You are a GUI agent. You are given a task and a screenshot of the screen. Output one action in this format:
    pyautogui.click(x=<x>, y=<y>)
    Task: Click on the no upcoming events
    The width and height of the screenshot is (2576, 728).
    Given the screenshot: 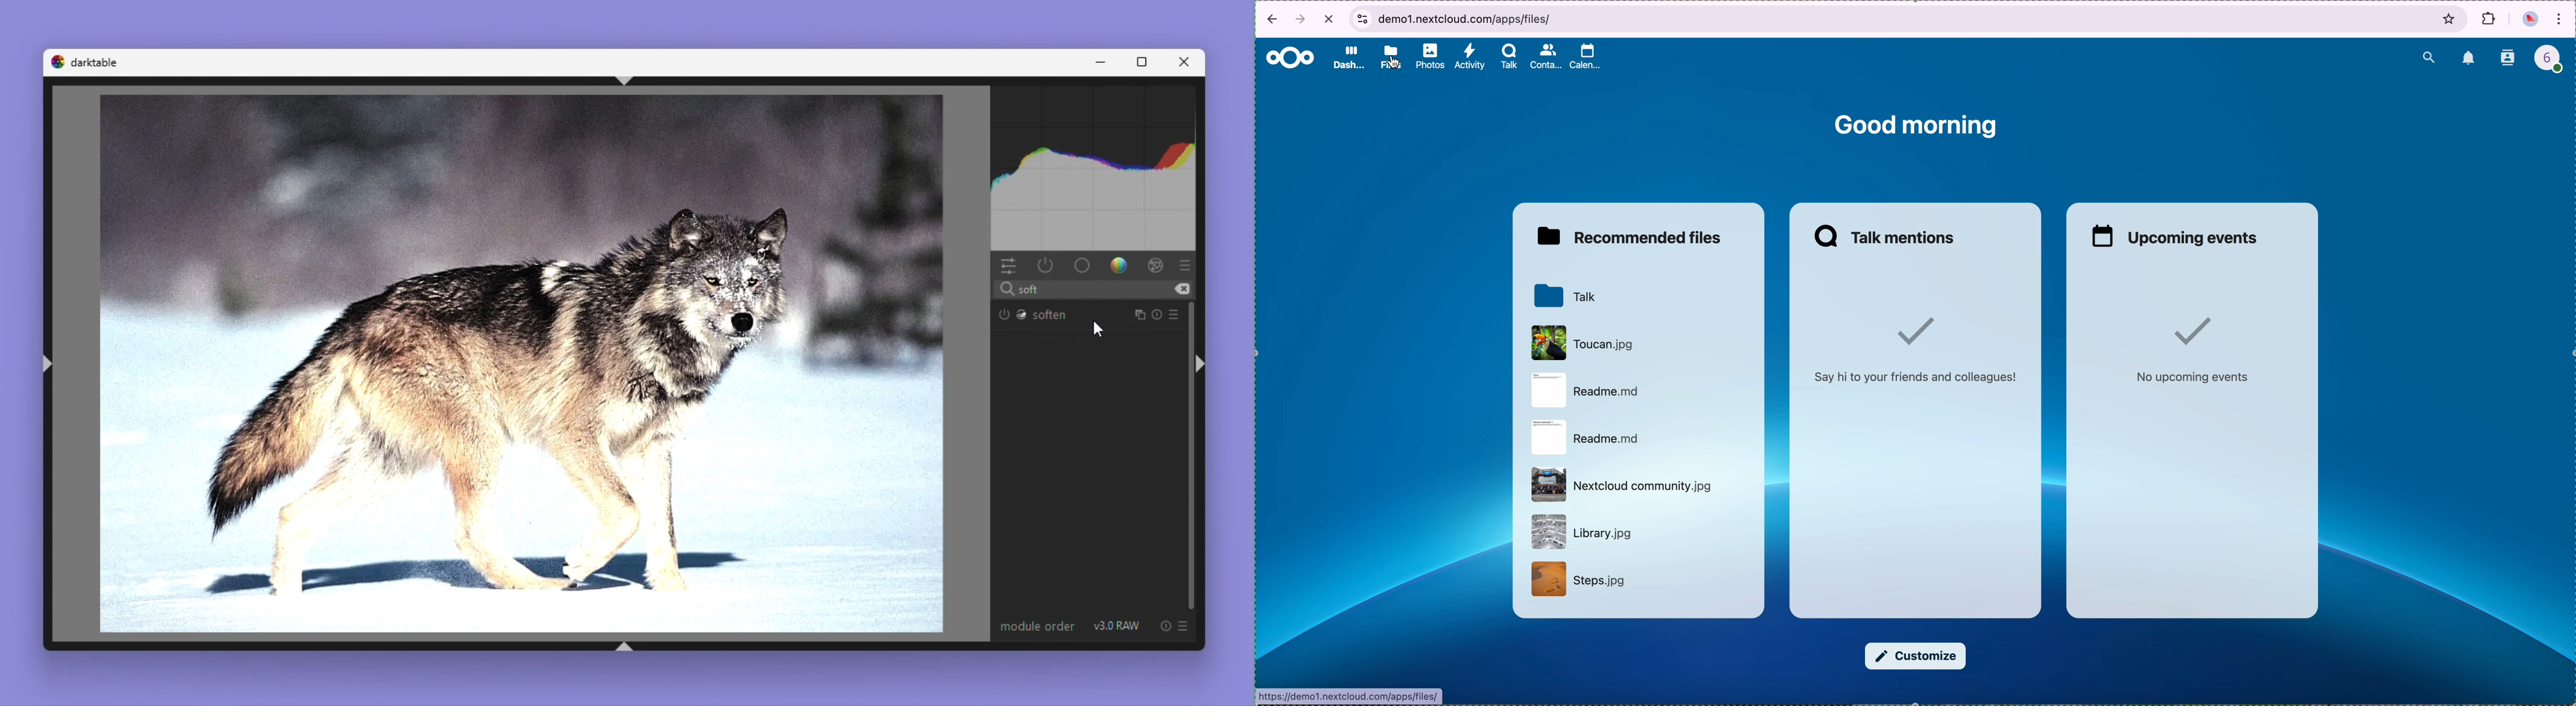 What is the action you would take?
    pyautogui.click(x=2187, y=351)
    